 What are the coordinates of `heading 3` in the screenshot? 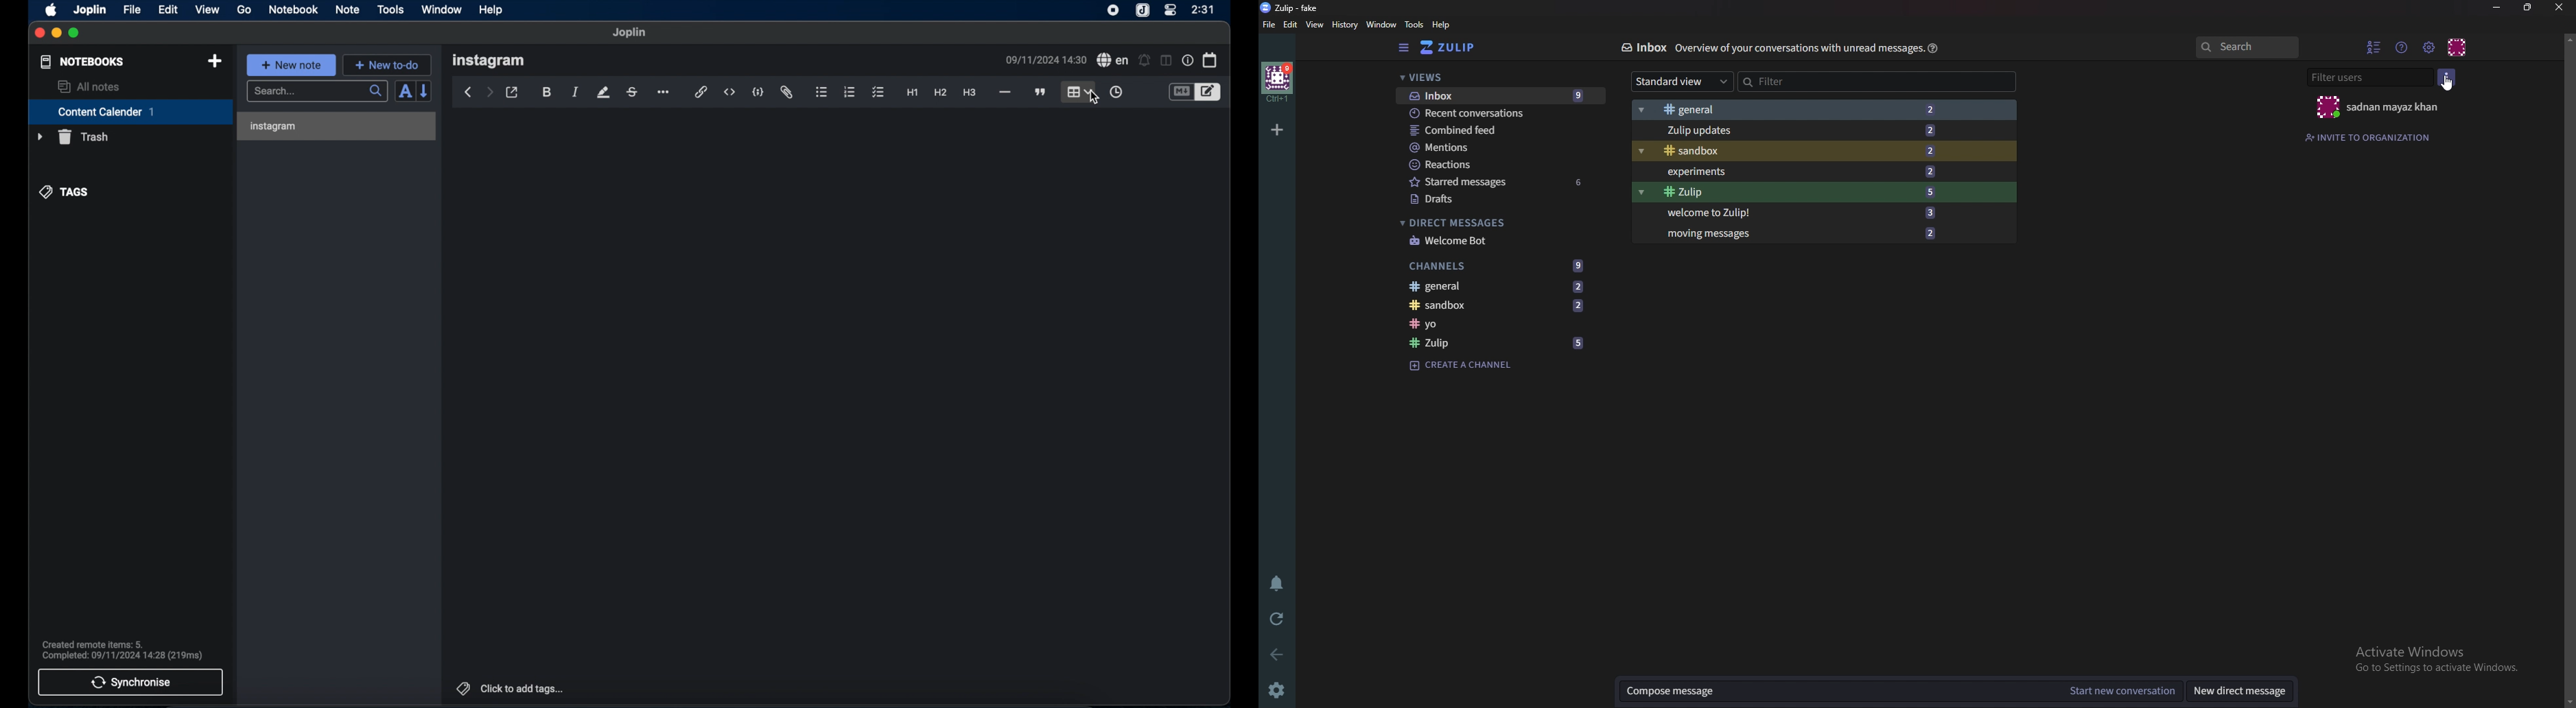 It's located at (970, 93).